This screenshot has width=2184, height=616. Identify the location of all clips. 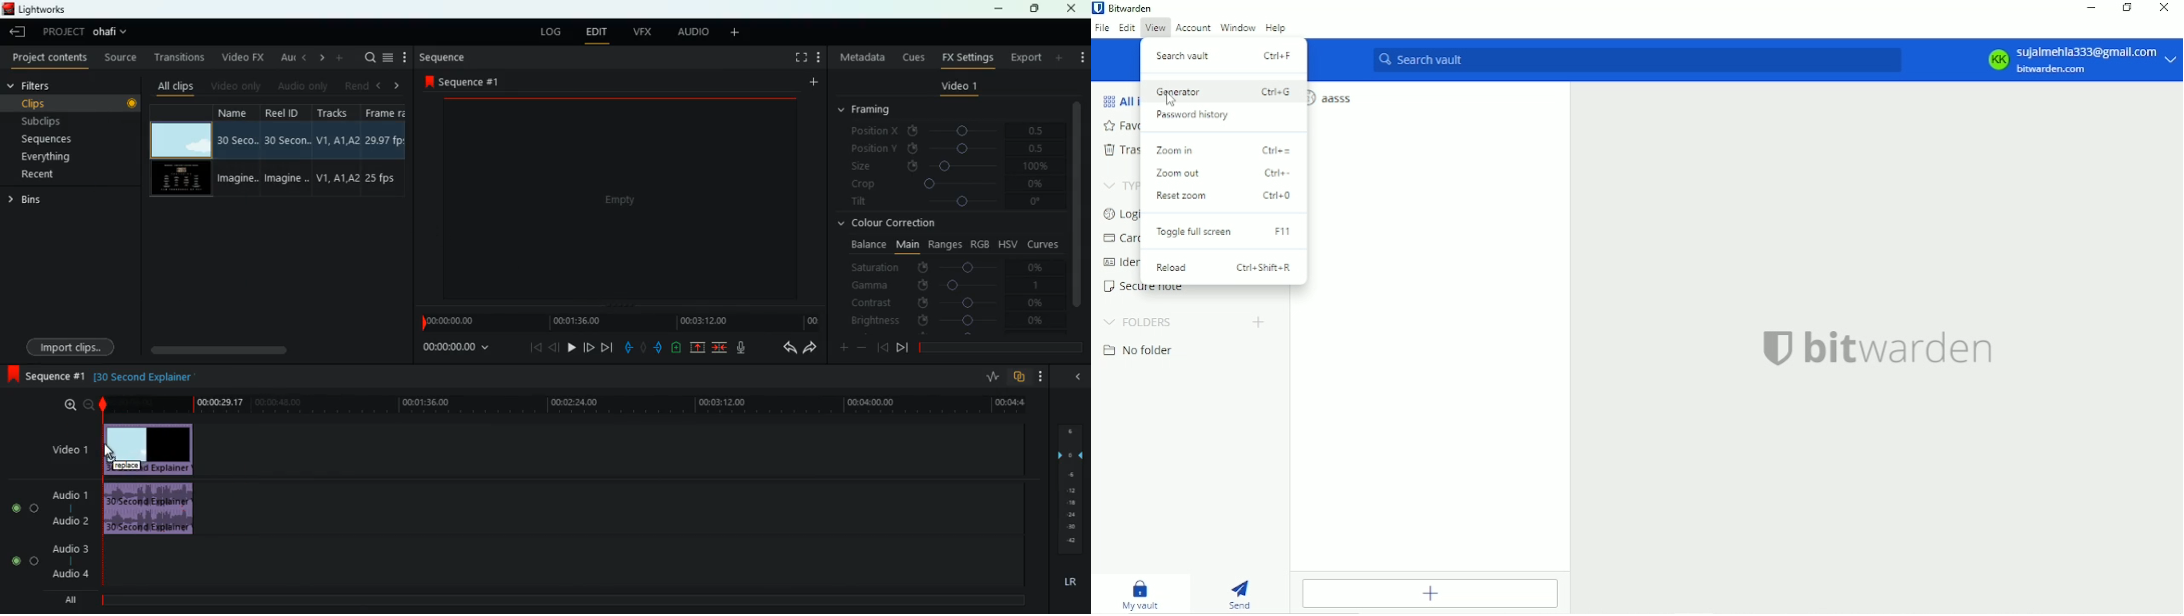
(176, 85).